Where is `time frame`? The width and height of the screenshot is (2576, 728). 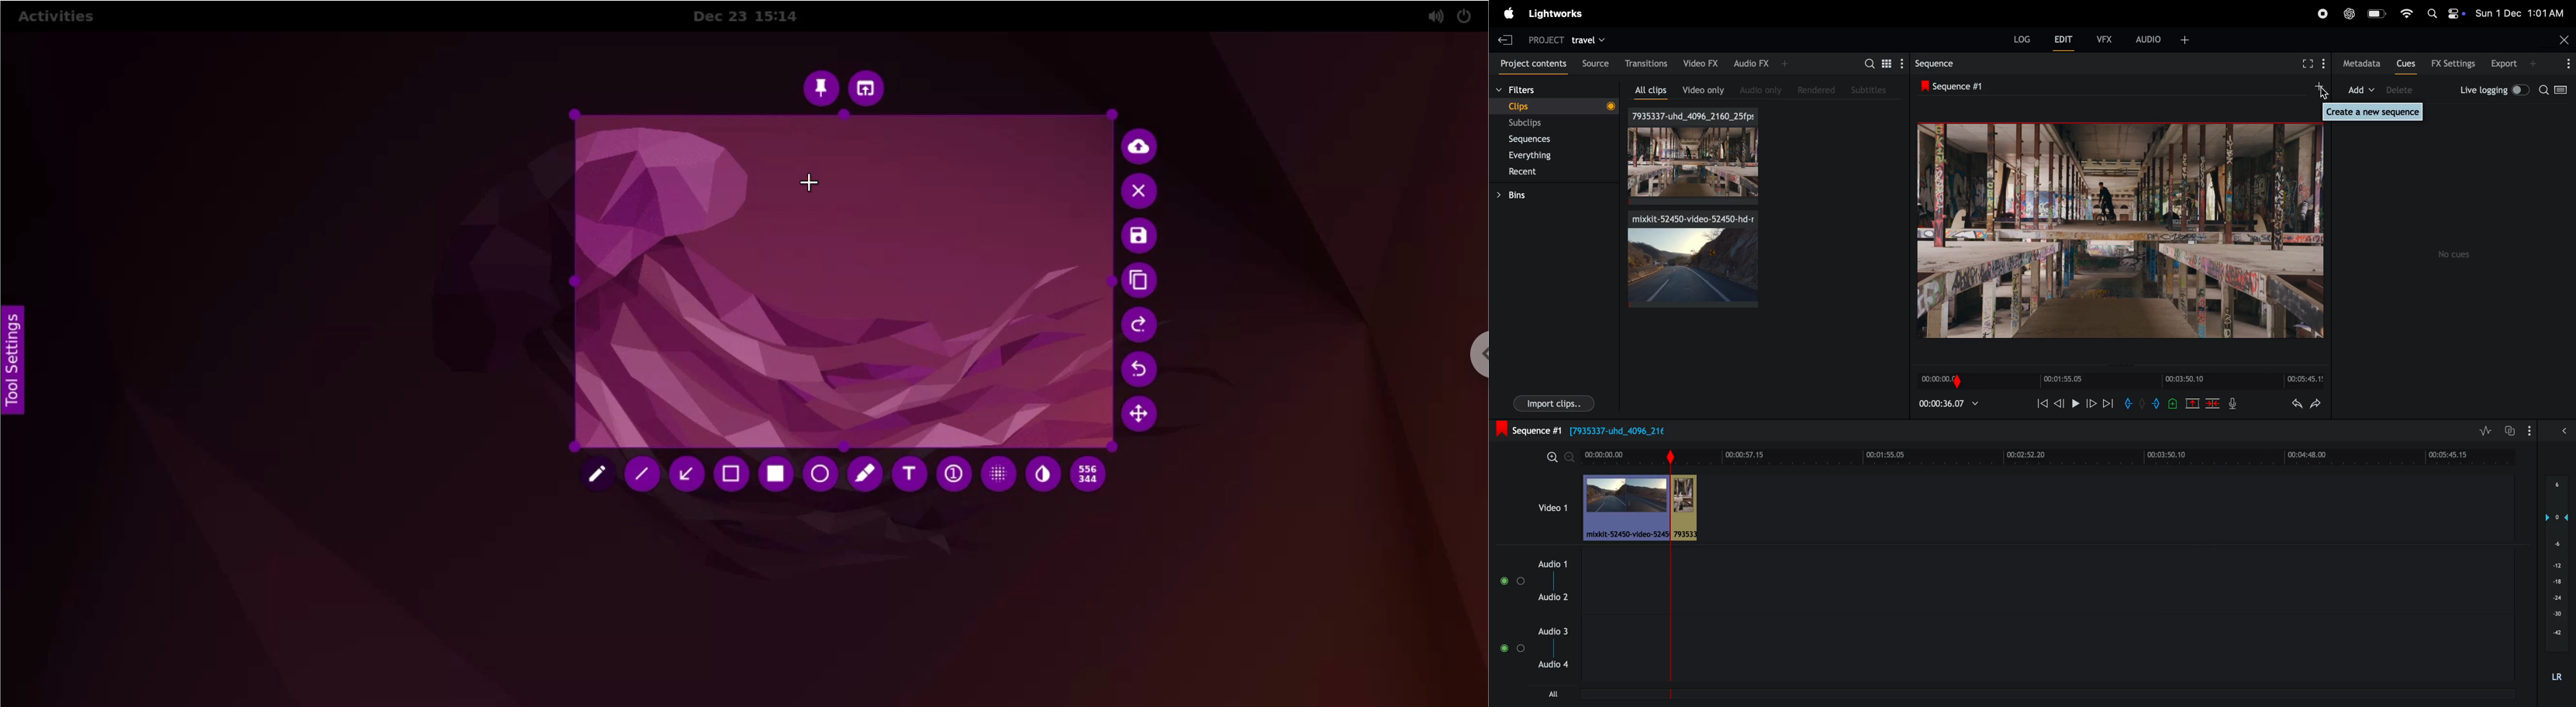 time frame is located at coordinates (2050, 455).